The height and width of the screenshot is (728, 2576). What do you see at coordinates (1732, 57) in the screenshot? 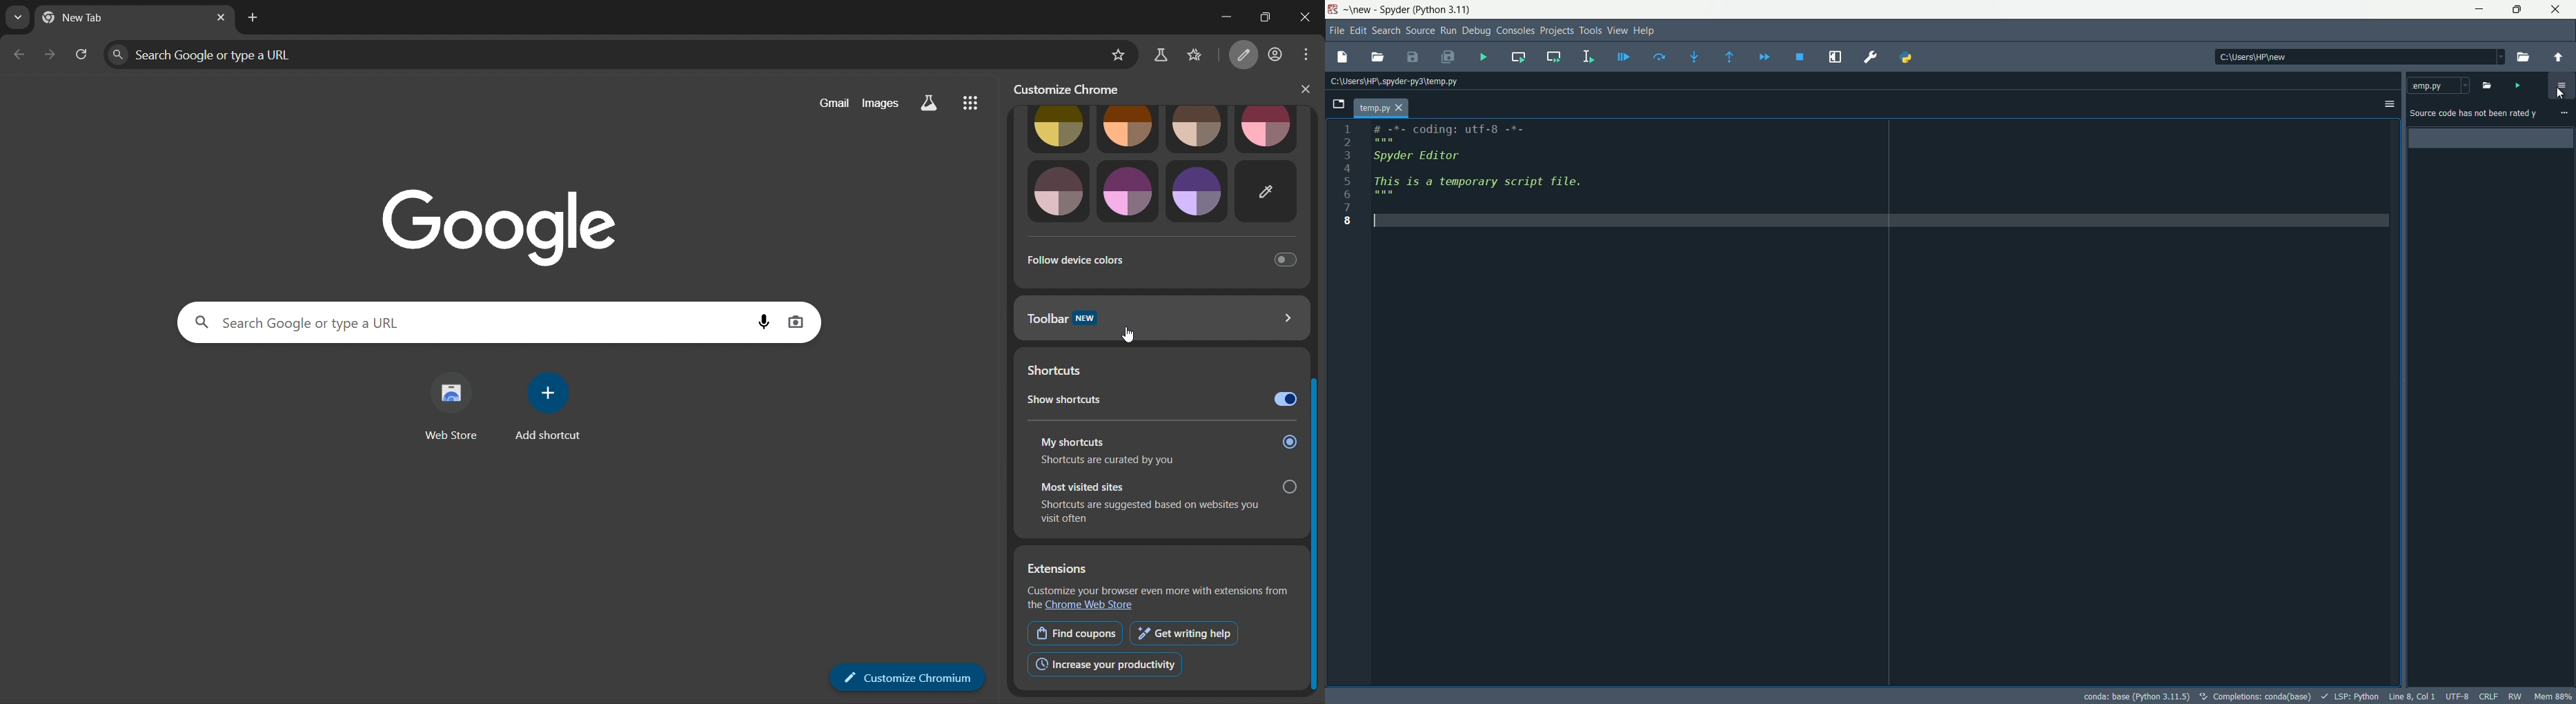
I see `continue execution until next function` at bounding box center [1732, 57].